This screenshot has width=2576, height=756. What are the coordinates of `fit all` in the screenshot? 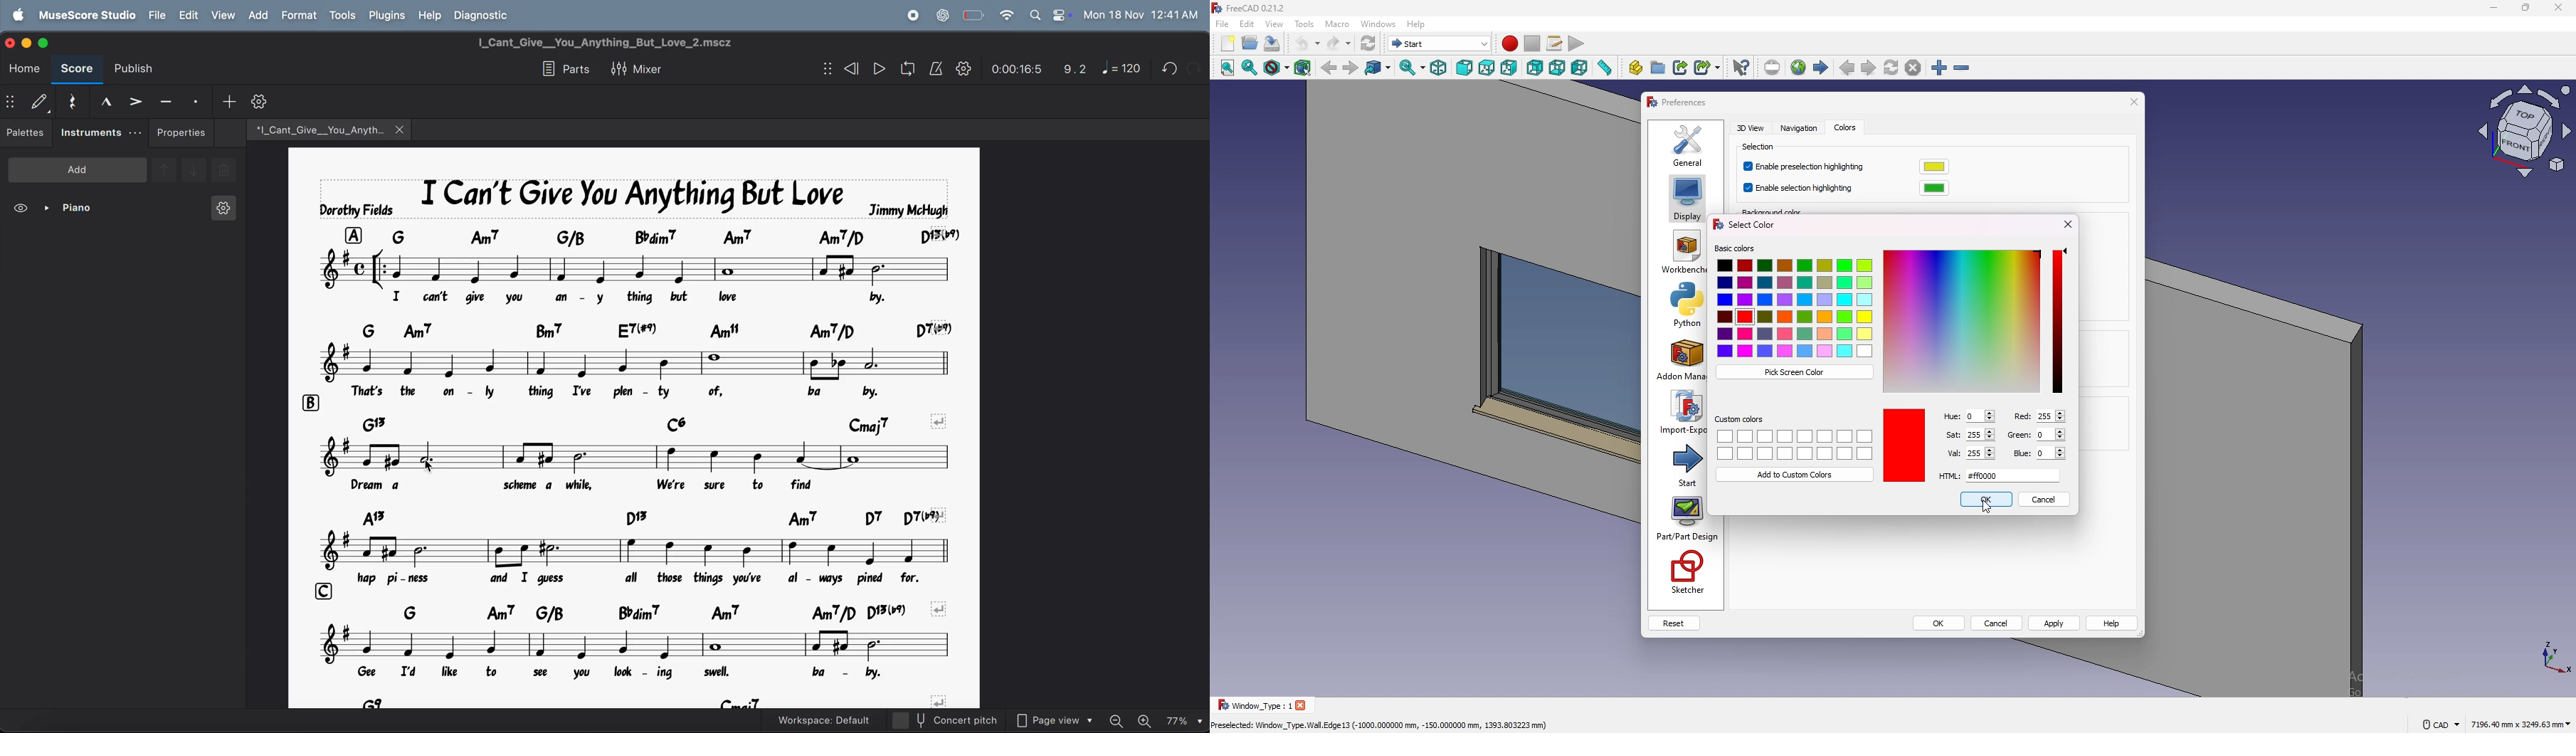 It's located at (1225, 68).